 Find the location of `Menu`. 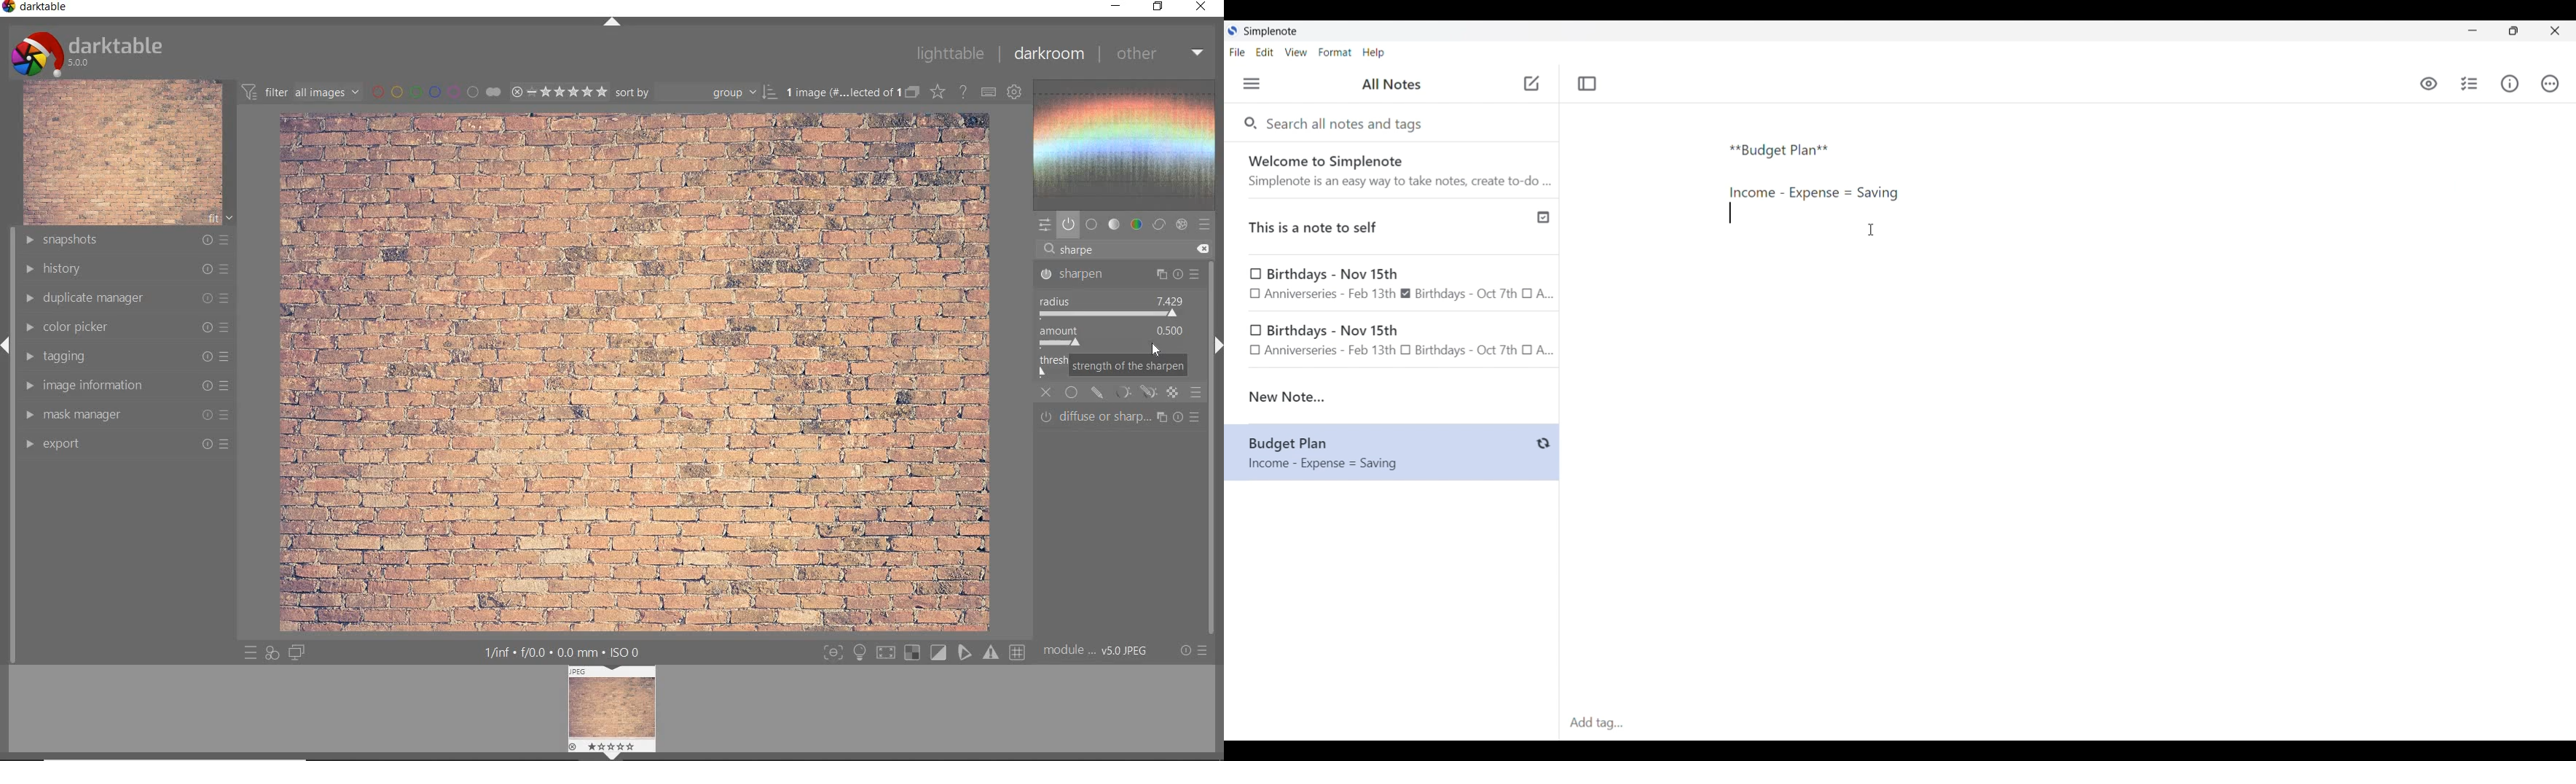

Menu is located at coordinates (1251, 83).